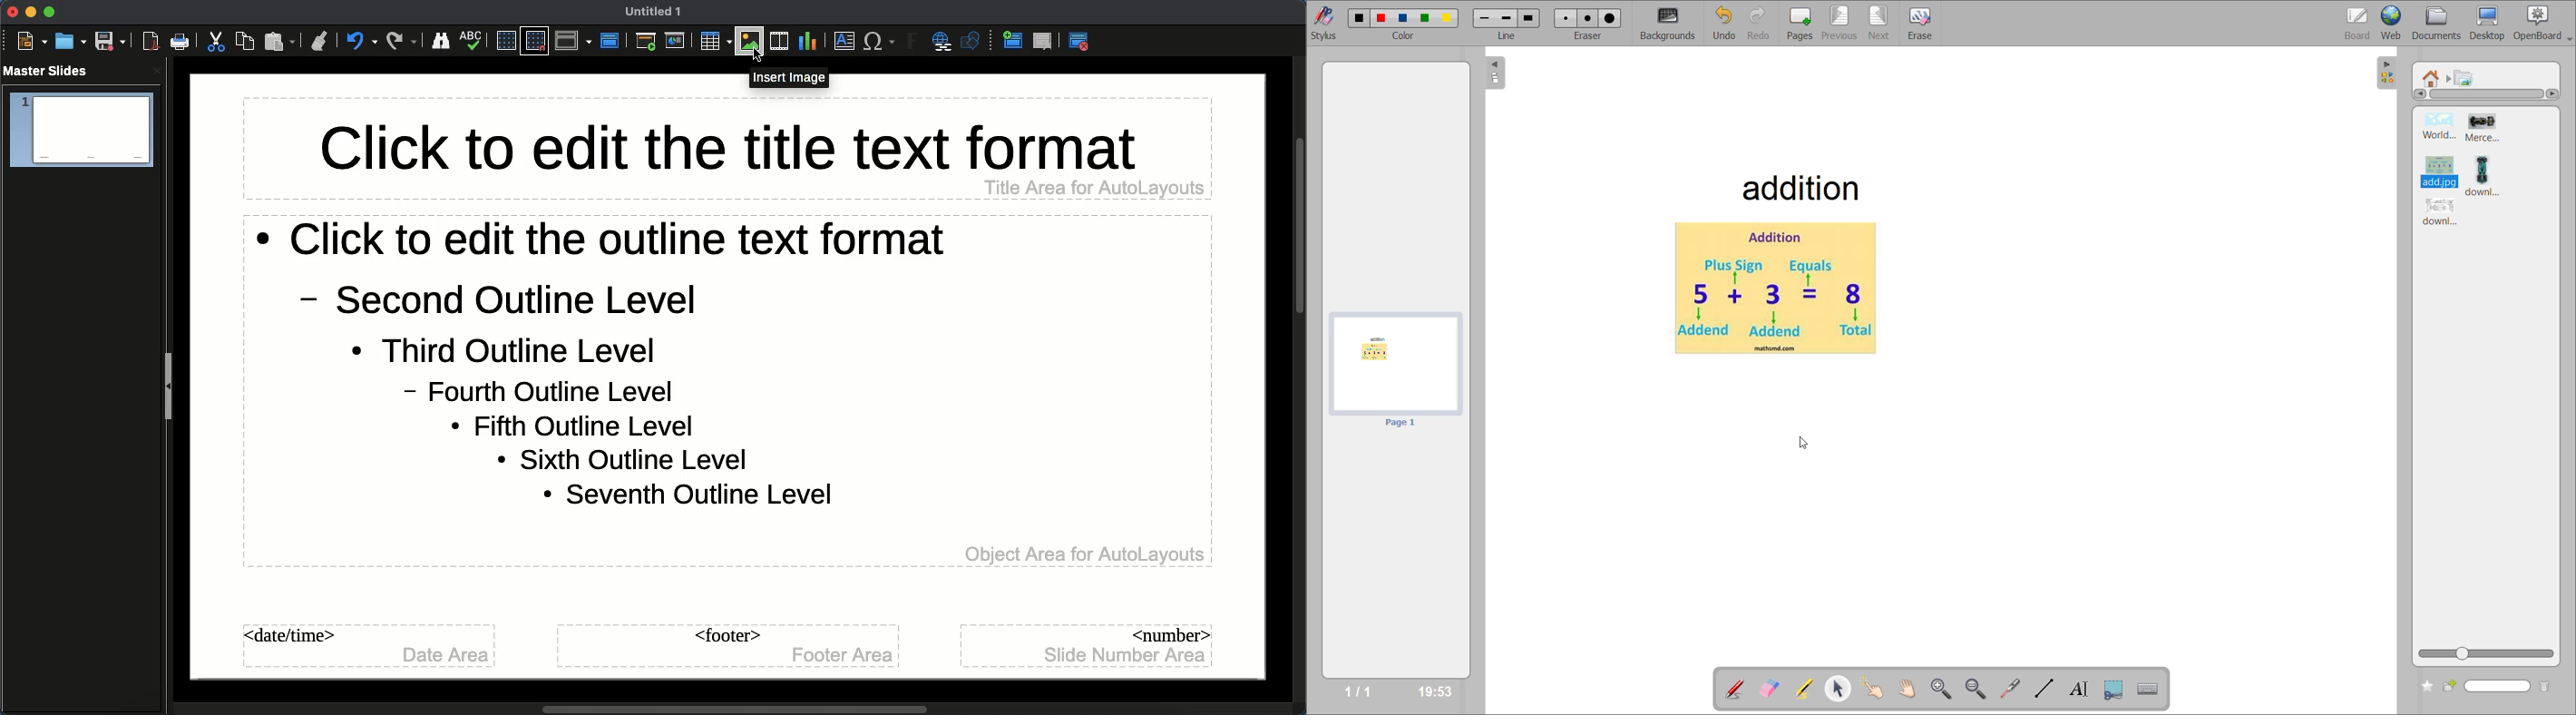 The image size is (2576, 728). I want to click on Maximize, so click(49, 13).